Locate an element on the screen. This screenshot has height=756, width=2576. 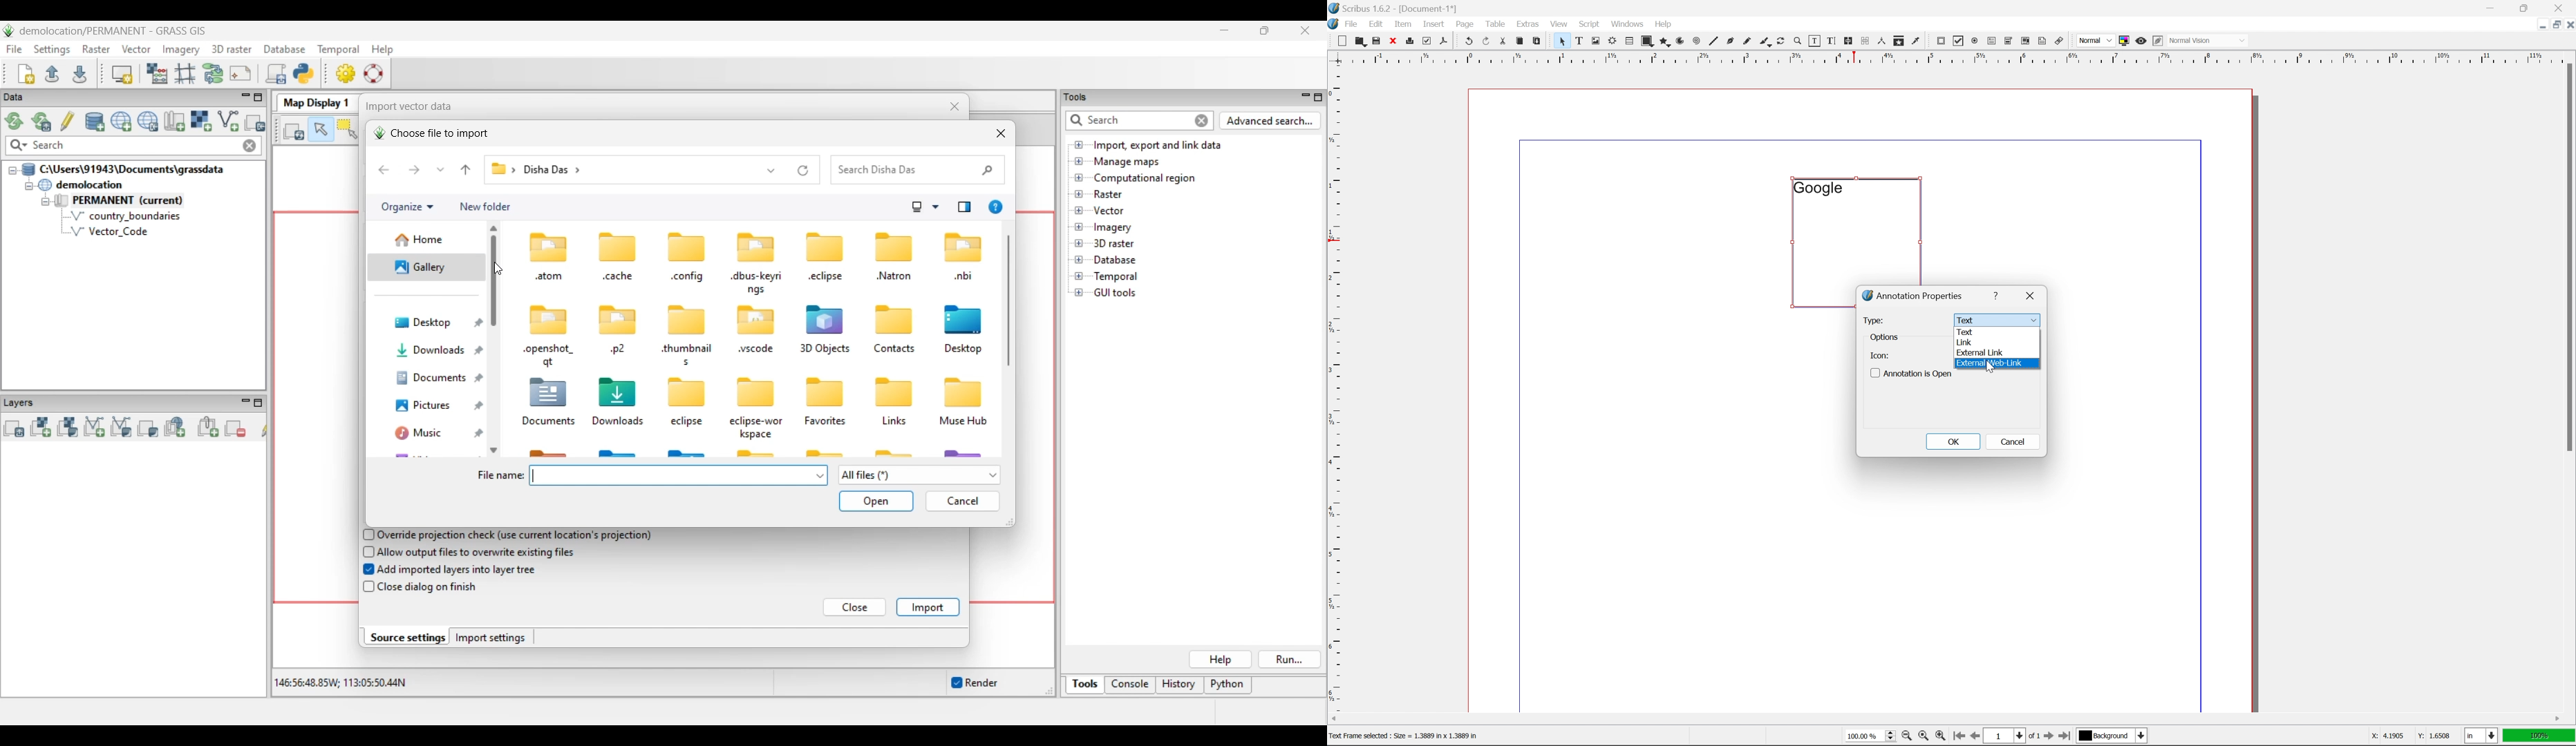
view is located at coordinates (1561, 23).